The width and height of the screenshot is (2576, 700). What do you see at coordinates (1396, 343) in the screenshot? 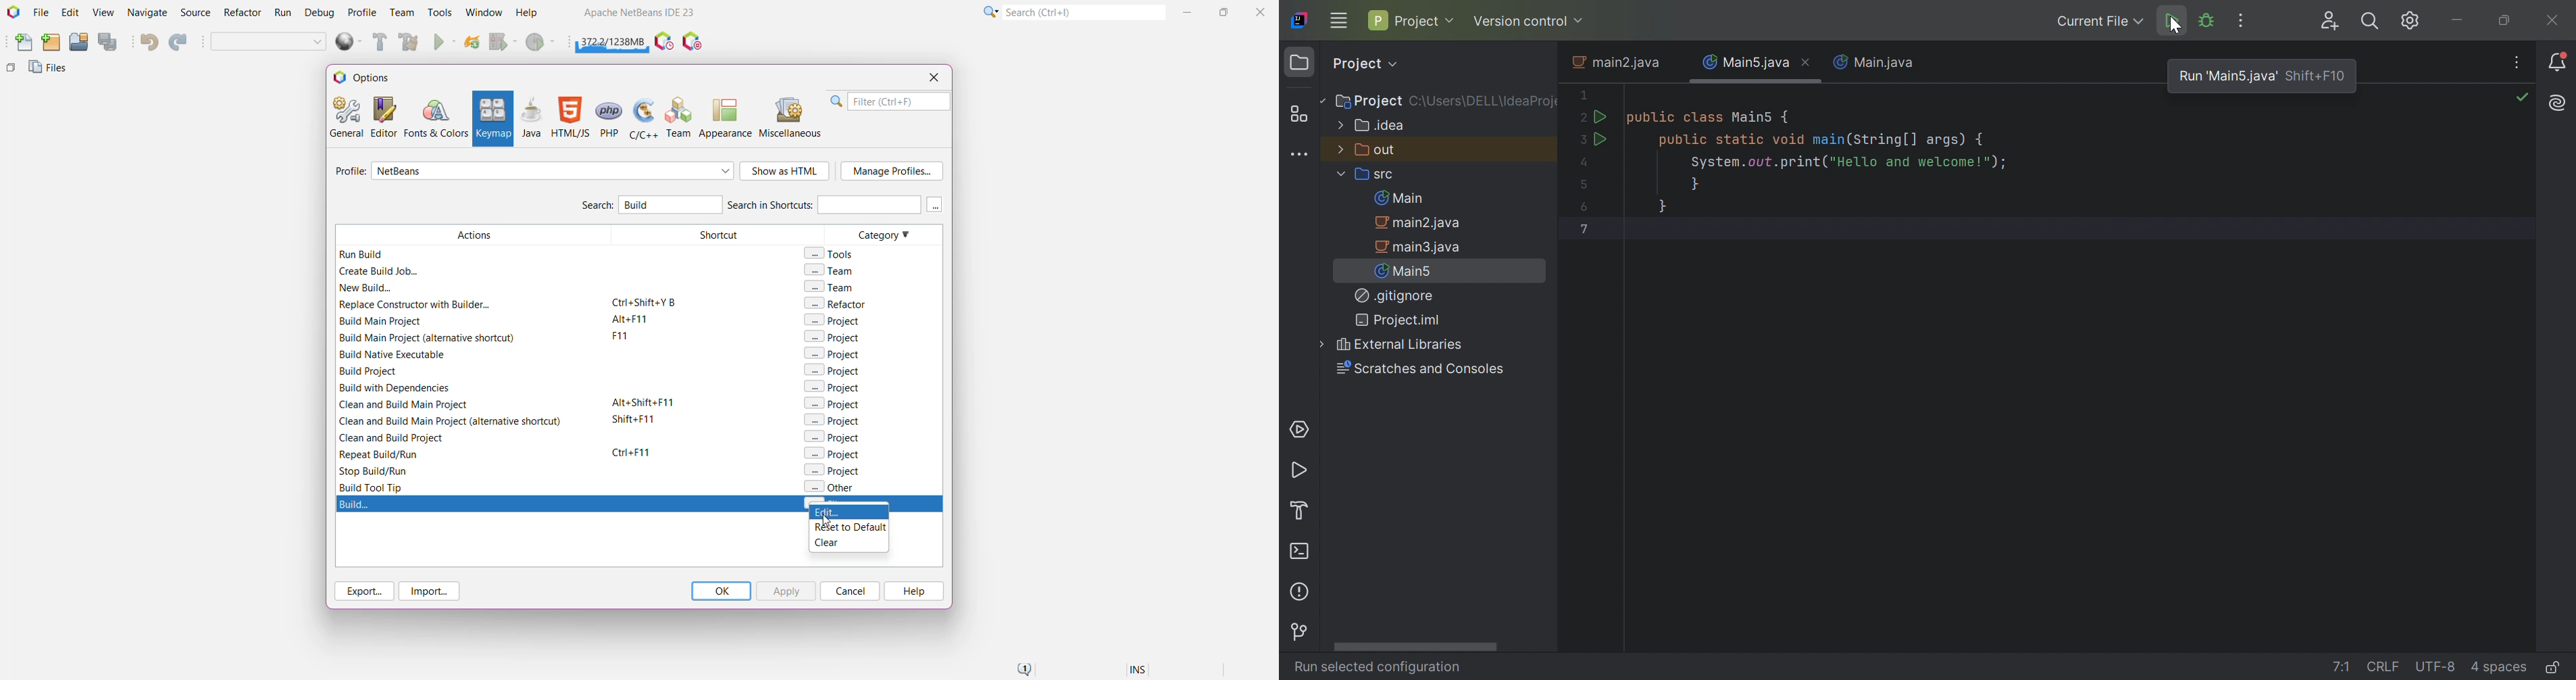
I see `External Libraries` at bounding box center [1396, 343].